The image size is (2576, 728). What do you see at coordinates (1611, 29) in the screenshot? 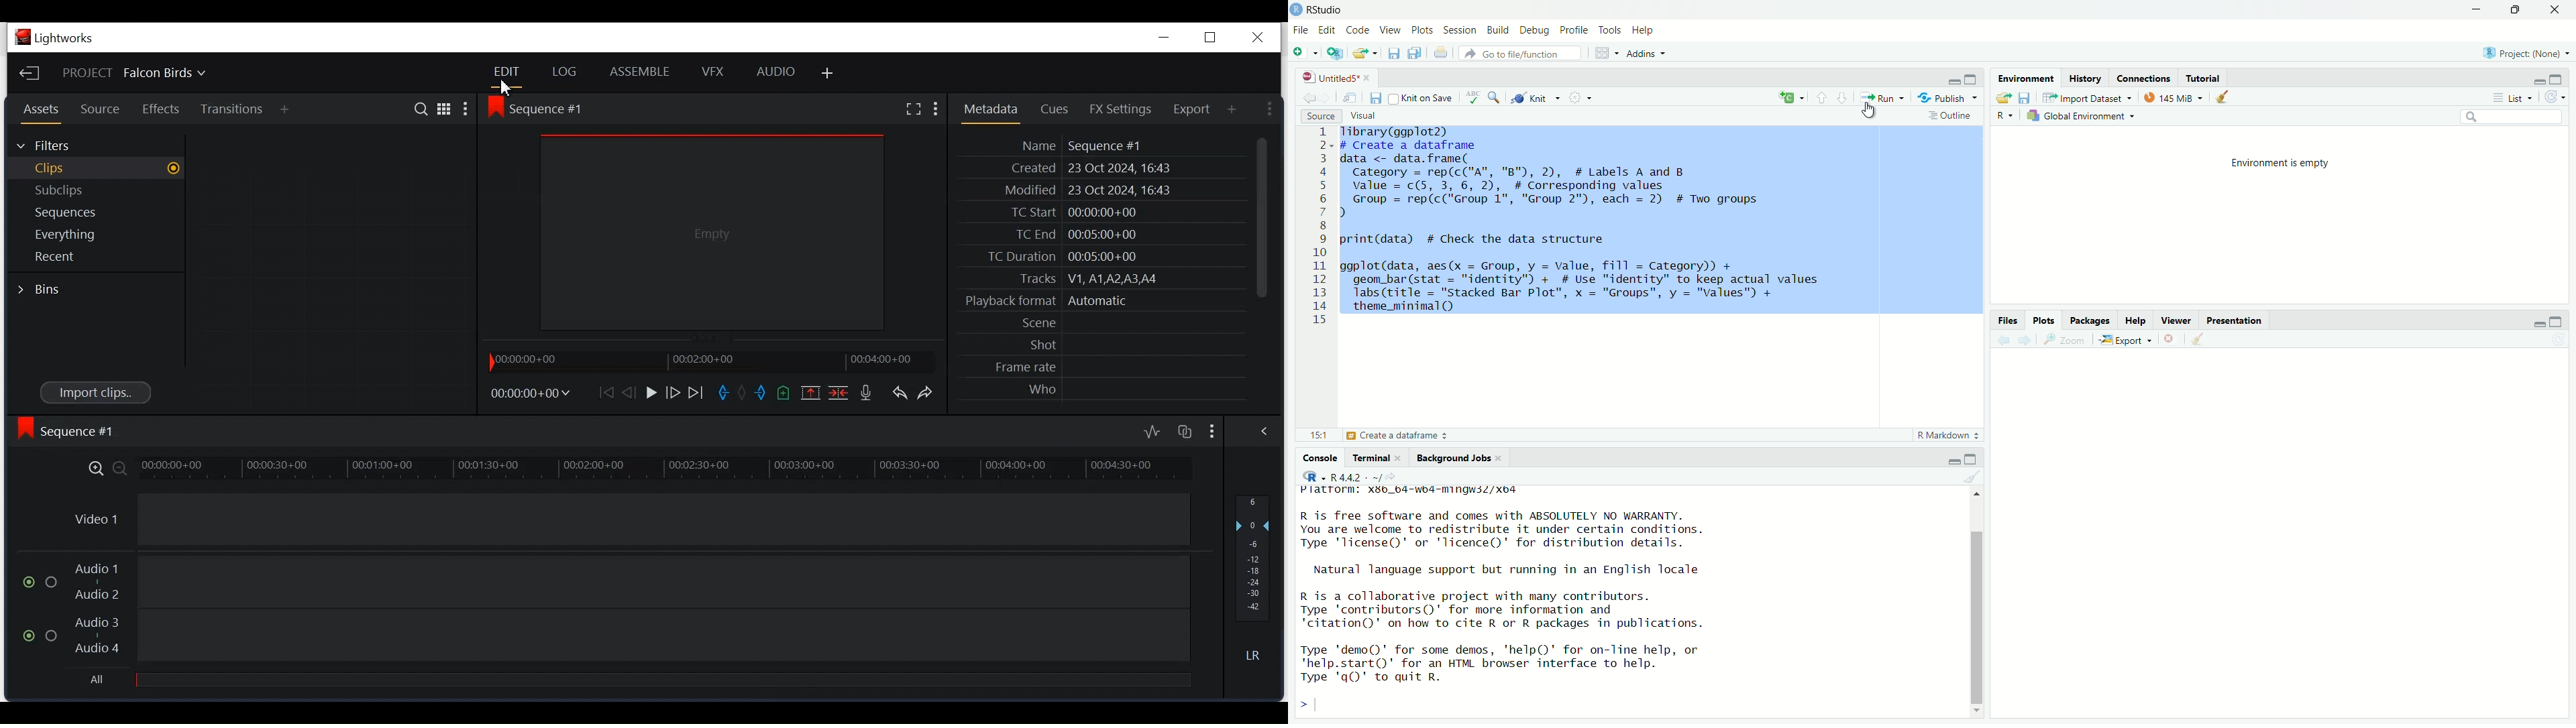
I see `Tools` at bounding box center [1611, 29].